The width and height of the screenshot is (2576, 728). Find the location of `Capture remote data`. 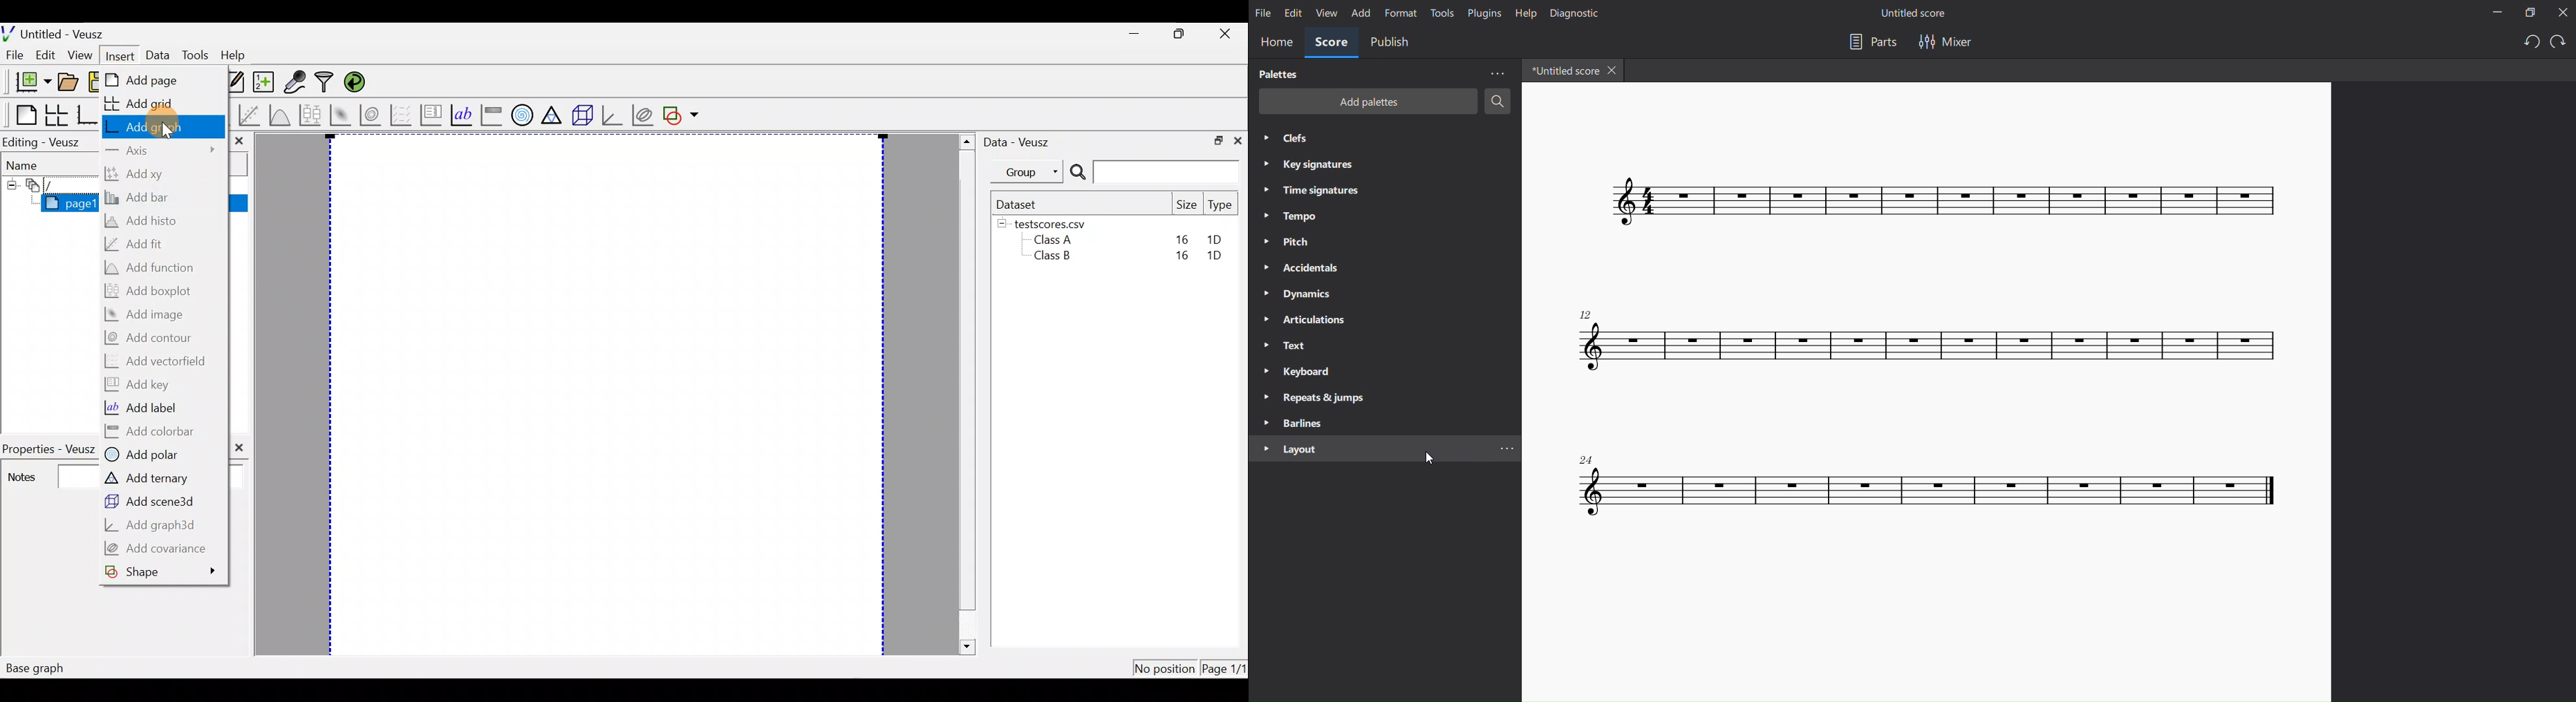

Capture remote data is located at coordinates (297, 83).